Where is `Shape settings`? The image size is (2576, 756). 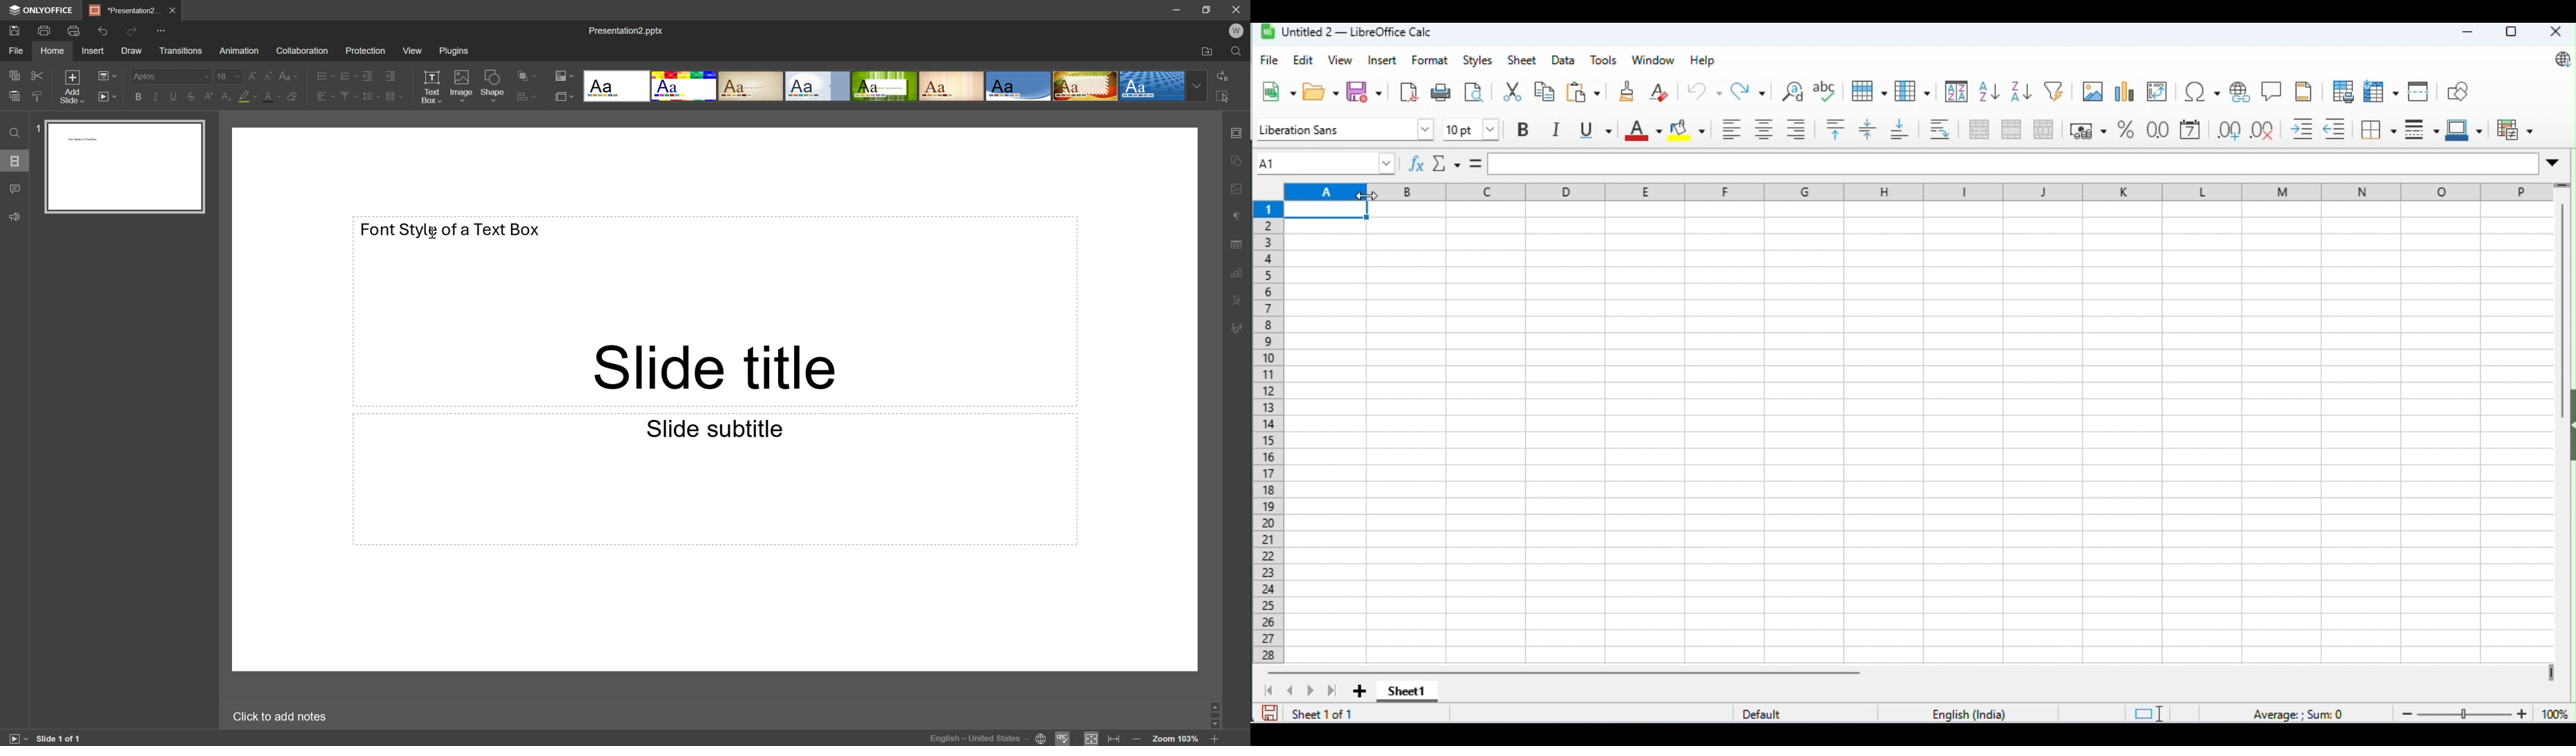 Shape settings is located at coordinates (1239, 162).